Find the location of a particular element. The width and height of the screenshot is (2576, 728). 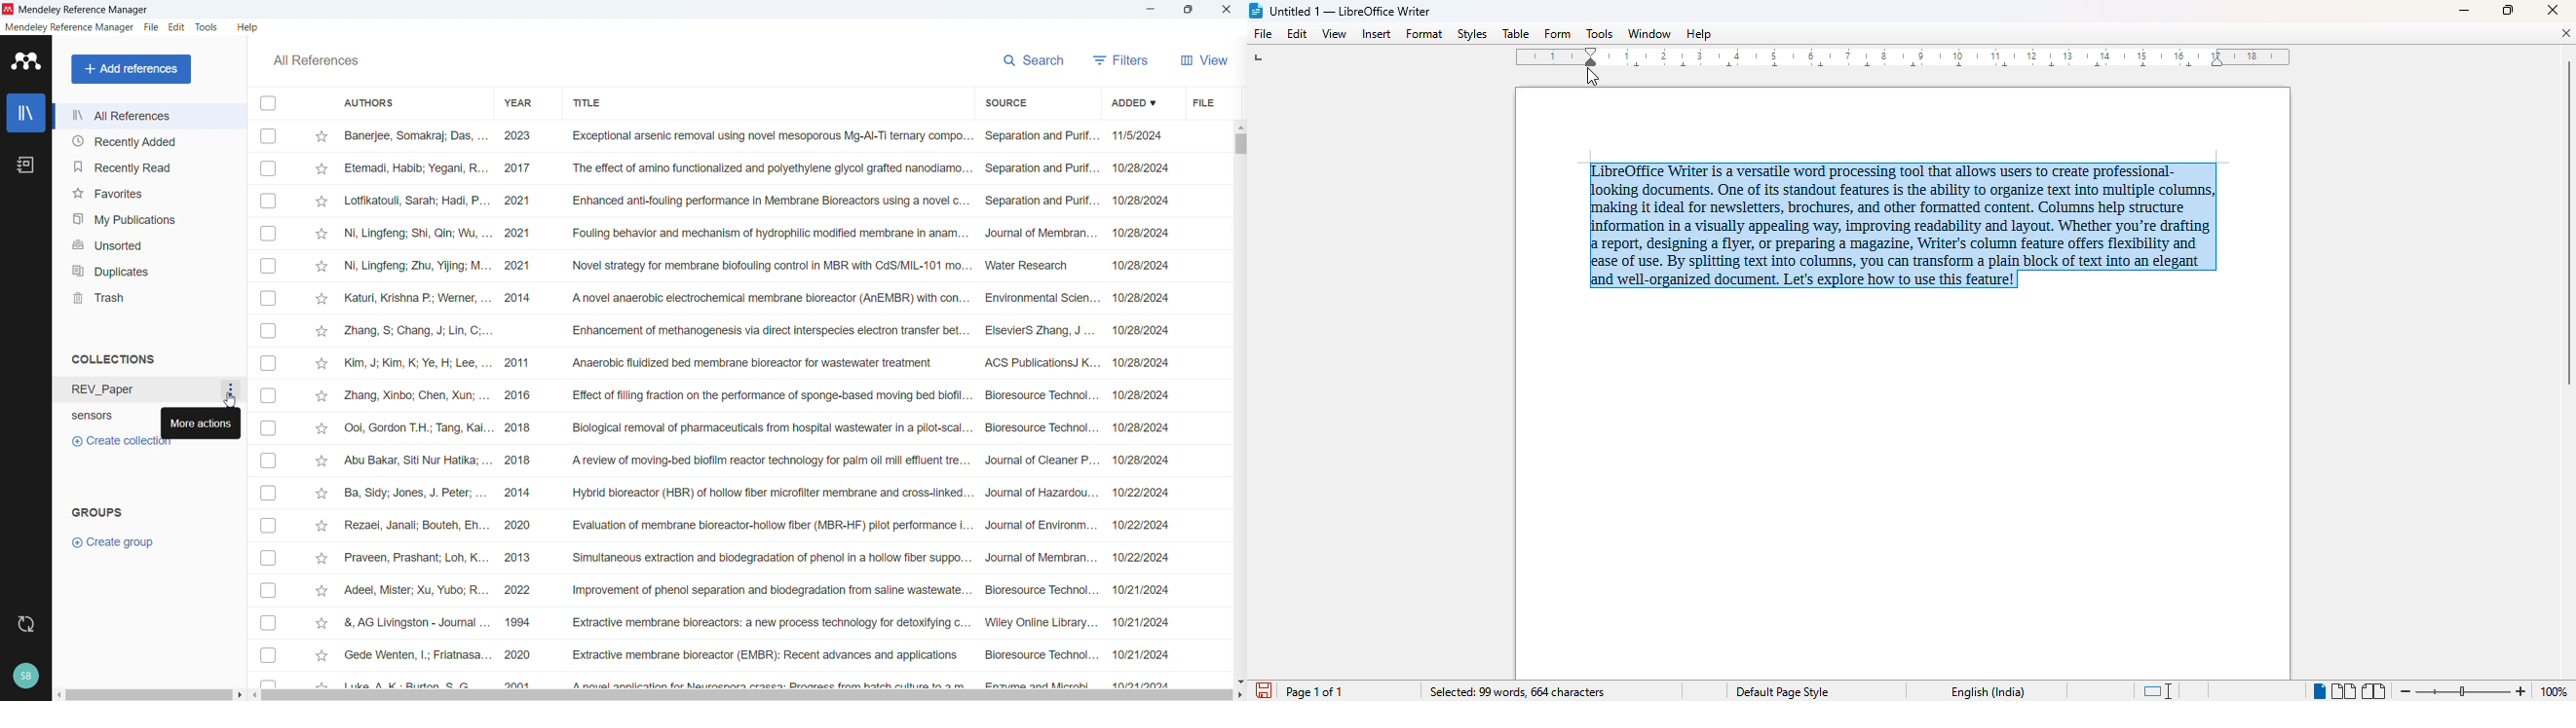

Rezaei, Janali; Bouteh, Eh... 2020 Evaluation of membrane bioreactor-hollow fiber (MBR-HF) pilot performance i... Journal of Environm... 10/22/2024 is located at coordinates (756, 524).